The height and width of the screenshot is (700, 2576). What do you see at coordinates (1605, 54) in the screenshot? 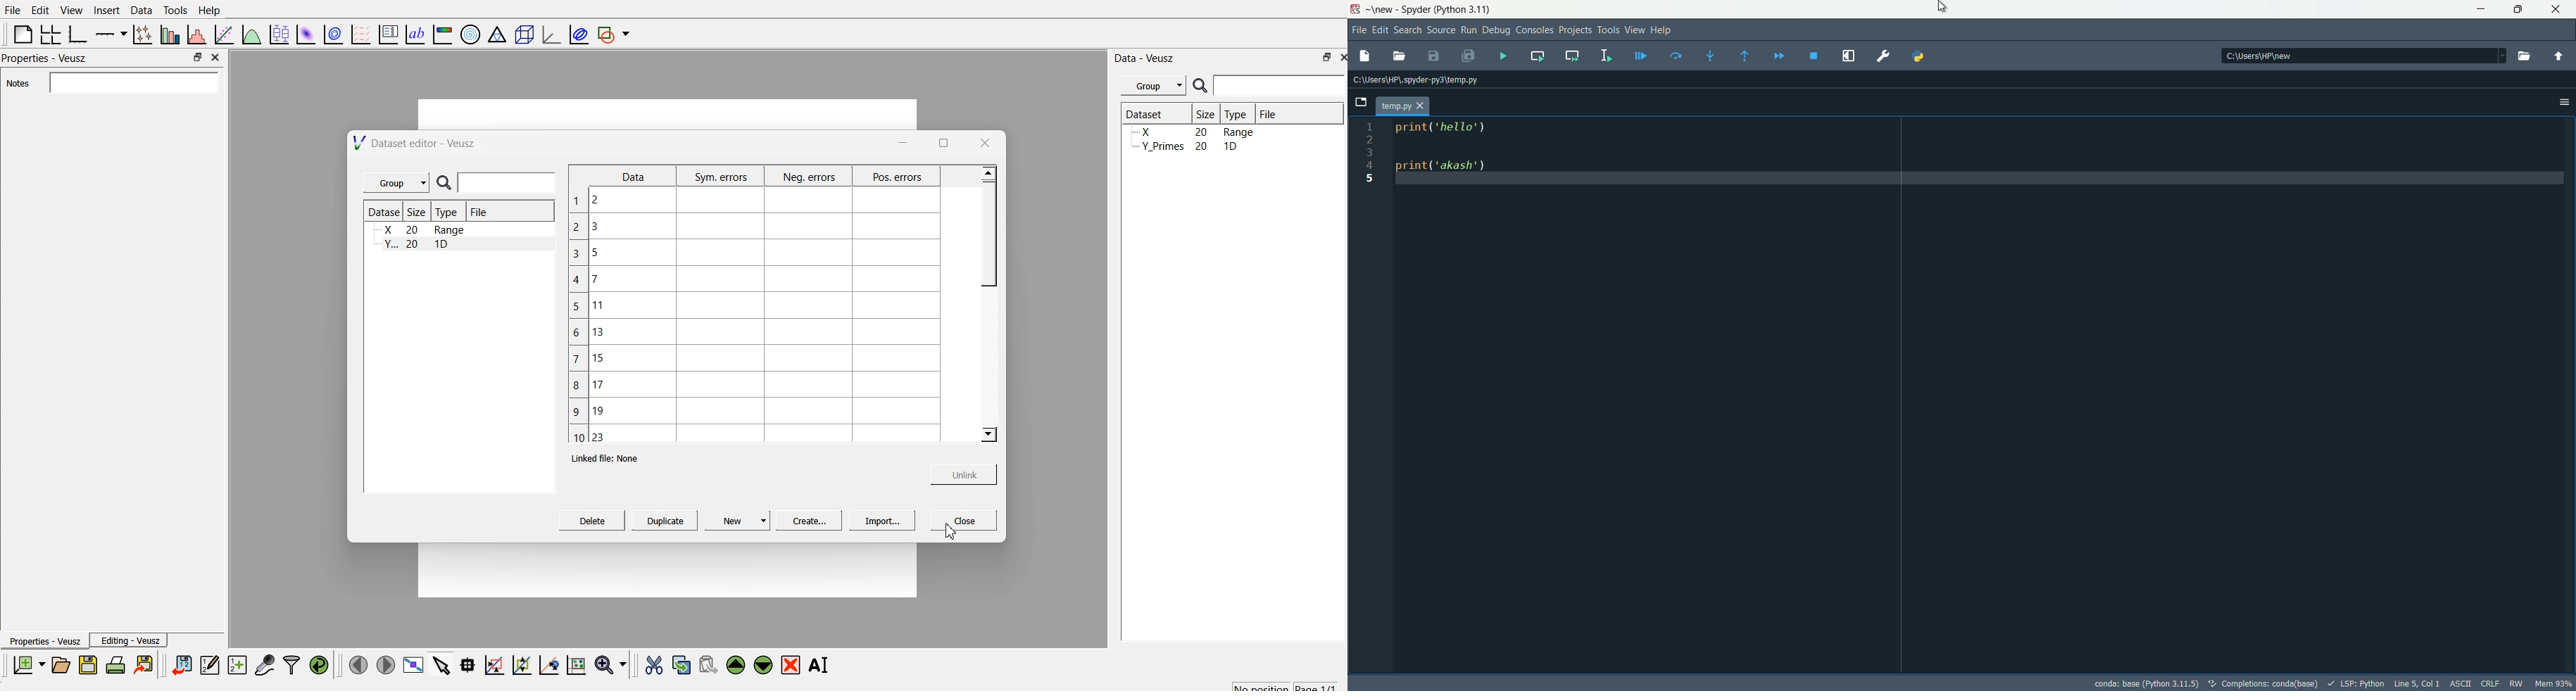
I see `run selection` at bounding box center [1605, 54].